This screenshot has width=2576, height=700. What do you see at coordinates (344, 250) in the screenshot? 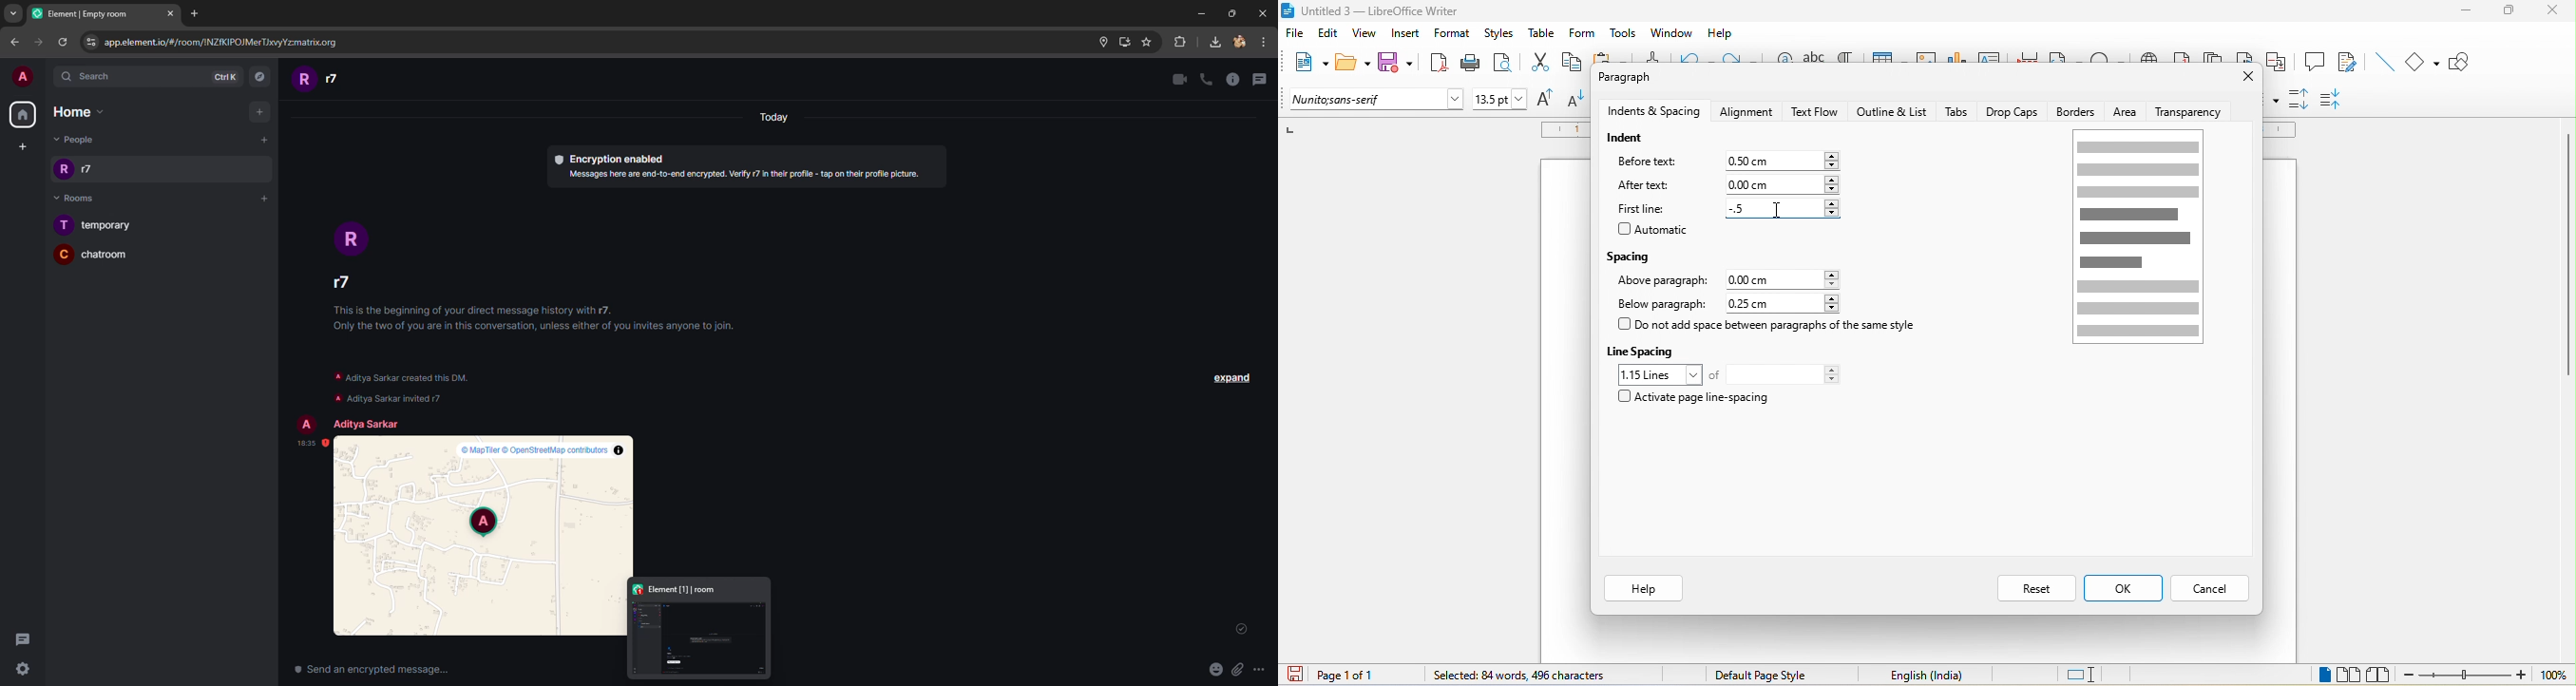
I see `account` at bounding box center [344, 250].